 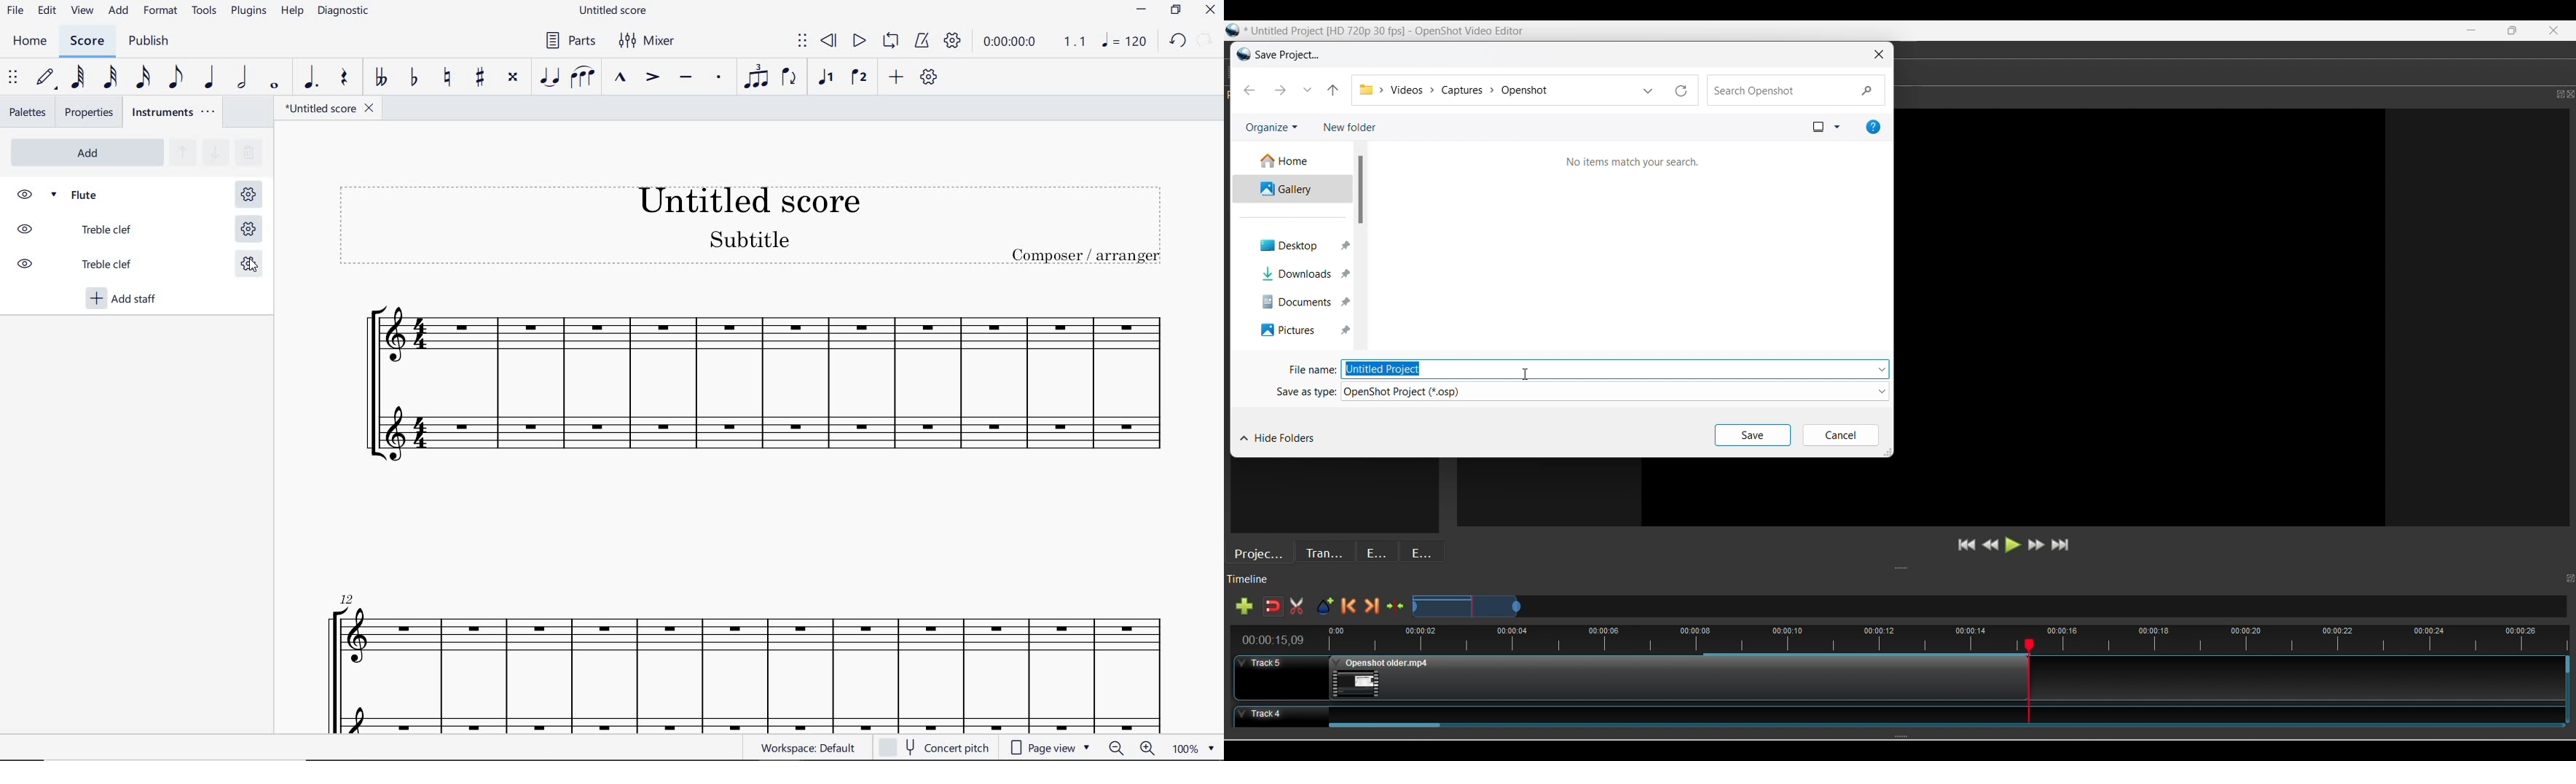 What do you see at coordinates (243, 79) in the screenshot?
I see `HALF NOTE` at bounding box center [243, 79].